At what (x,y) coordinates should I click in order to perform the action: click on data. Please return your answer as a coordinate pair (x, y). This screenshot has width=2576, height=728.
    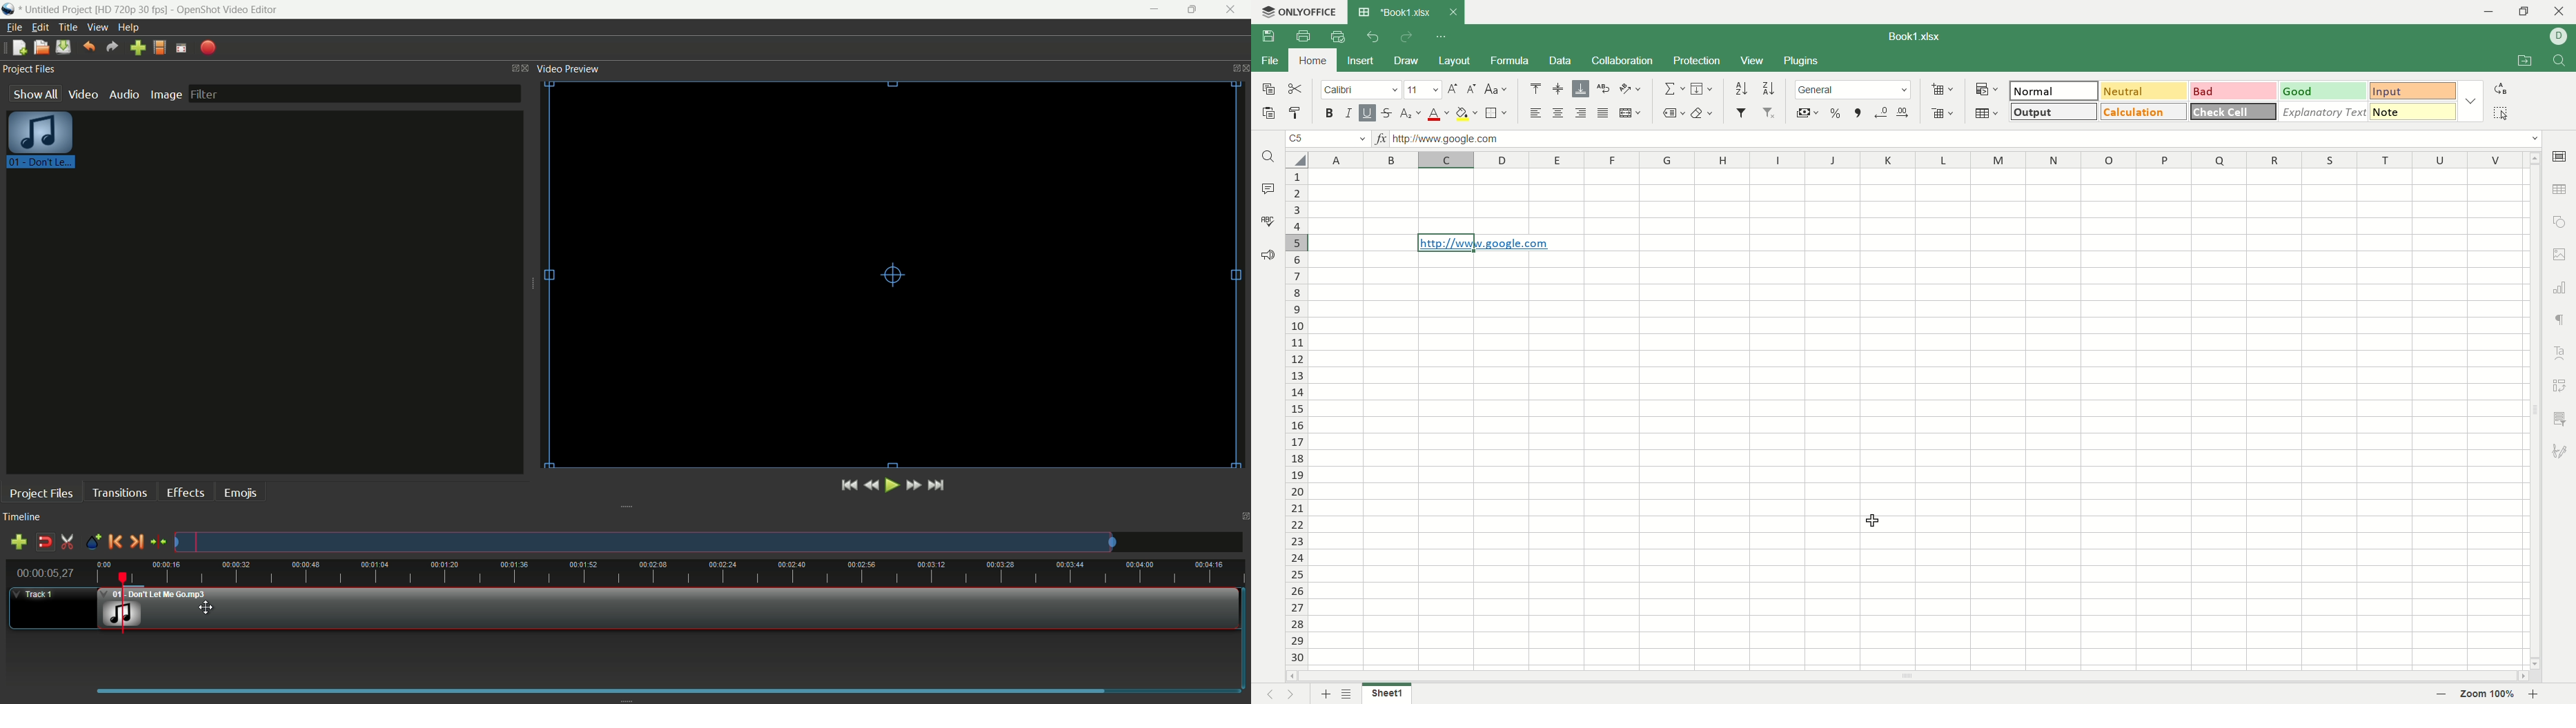
    Looking at the image, I should click on (1560, 61).